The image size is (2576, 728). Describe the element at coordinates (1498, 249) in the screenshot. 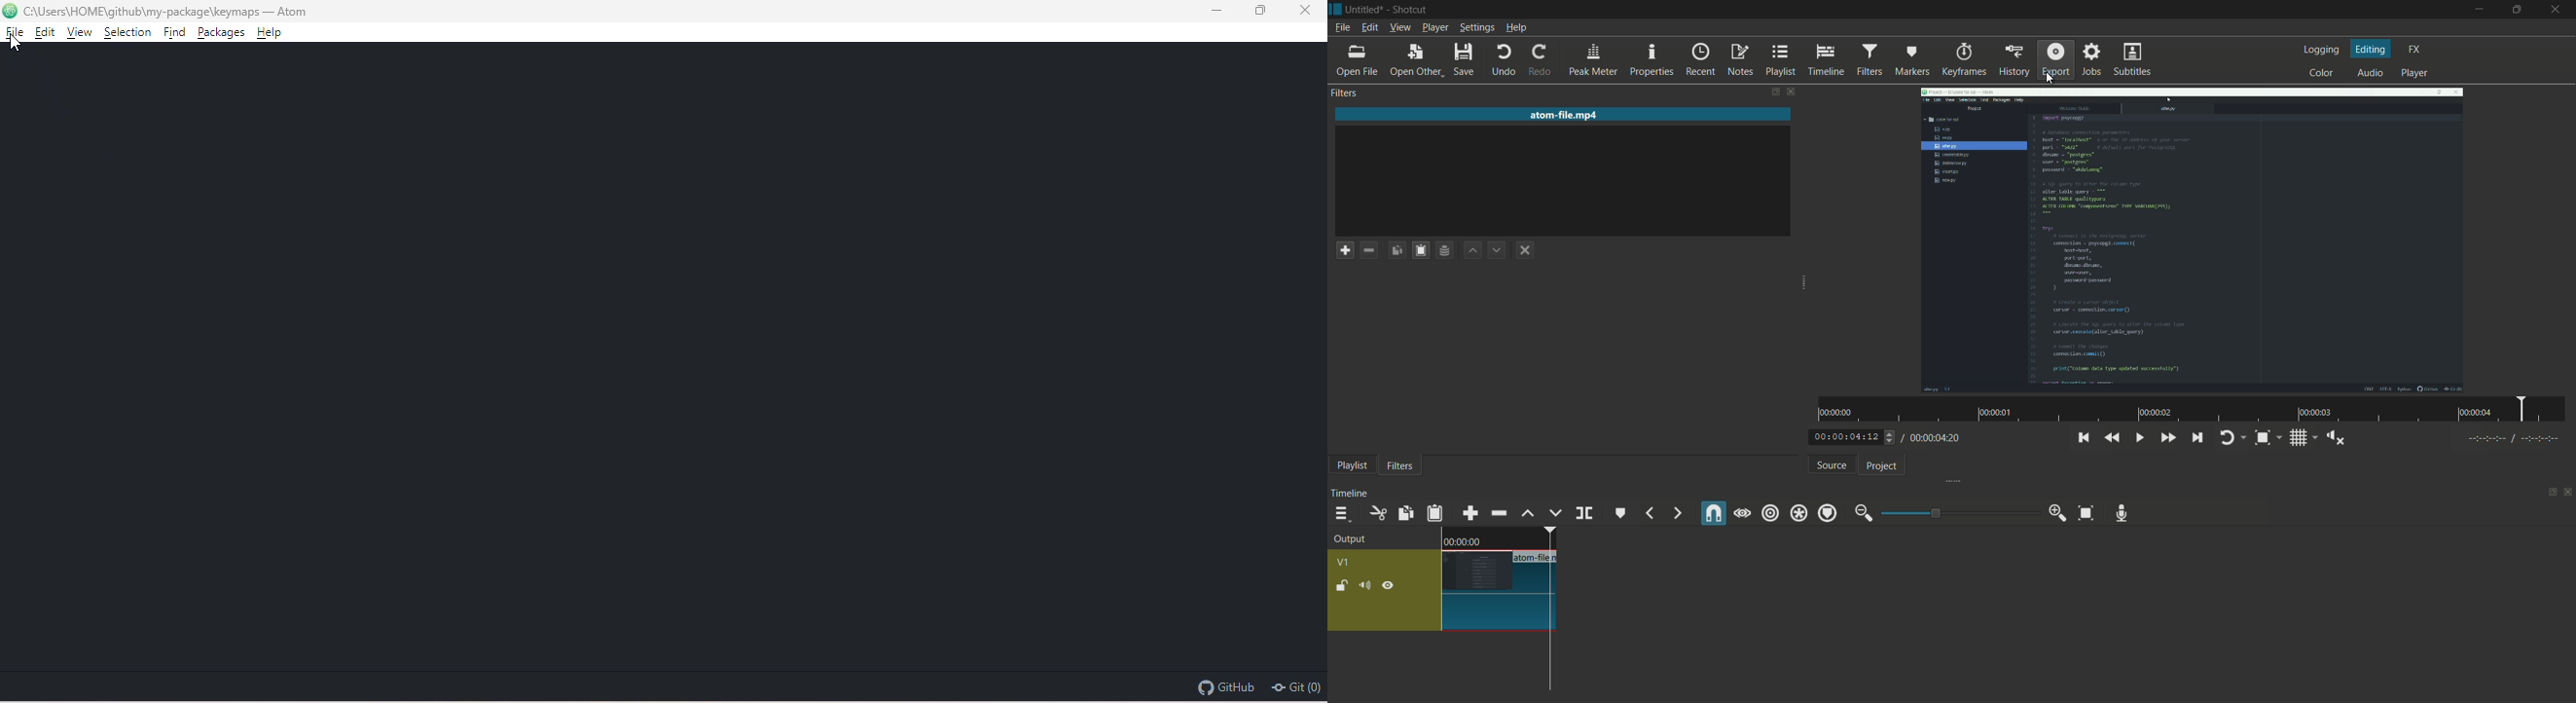

I see `move filter down` at that location.